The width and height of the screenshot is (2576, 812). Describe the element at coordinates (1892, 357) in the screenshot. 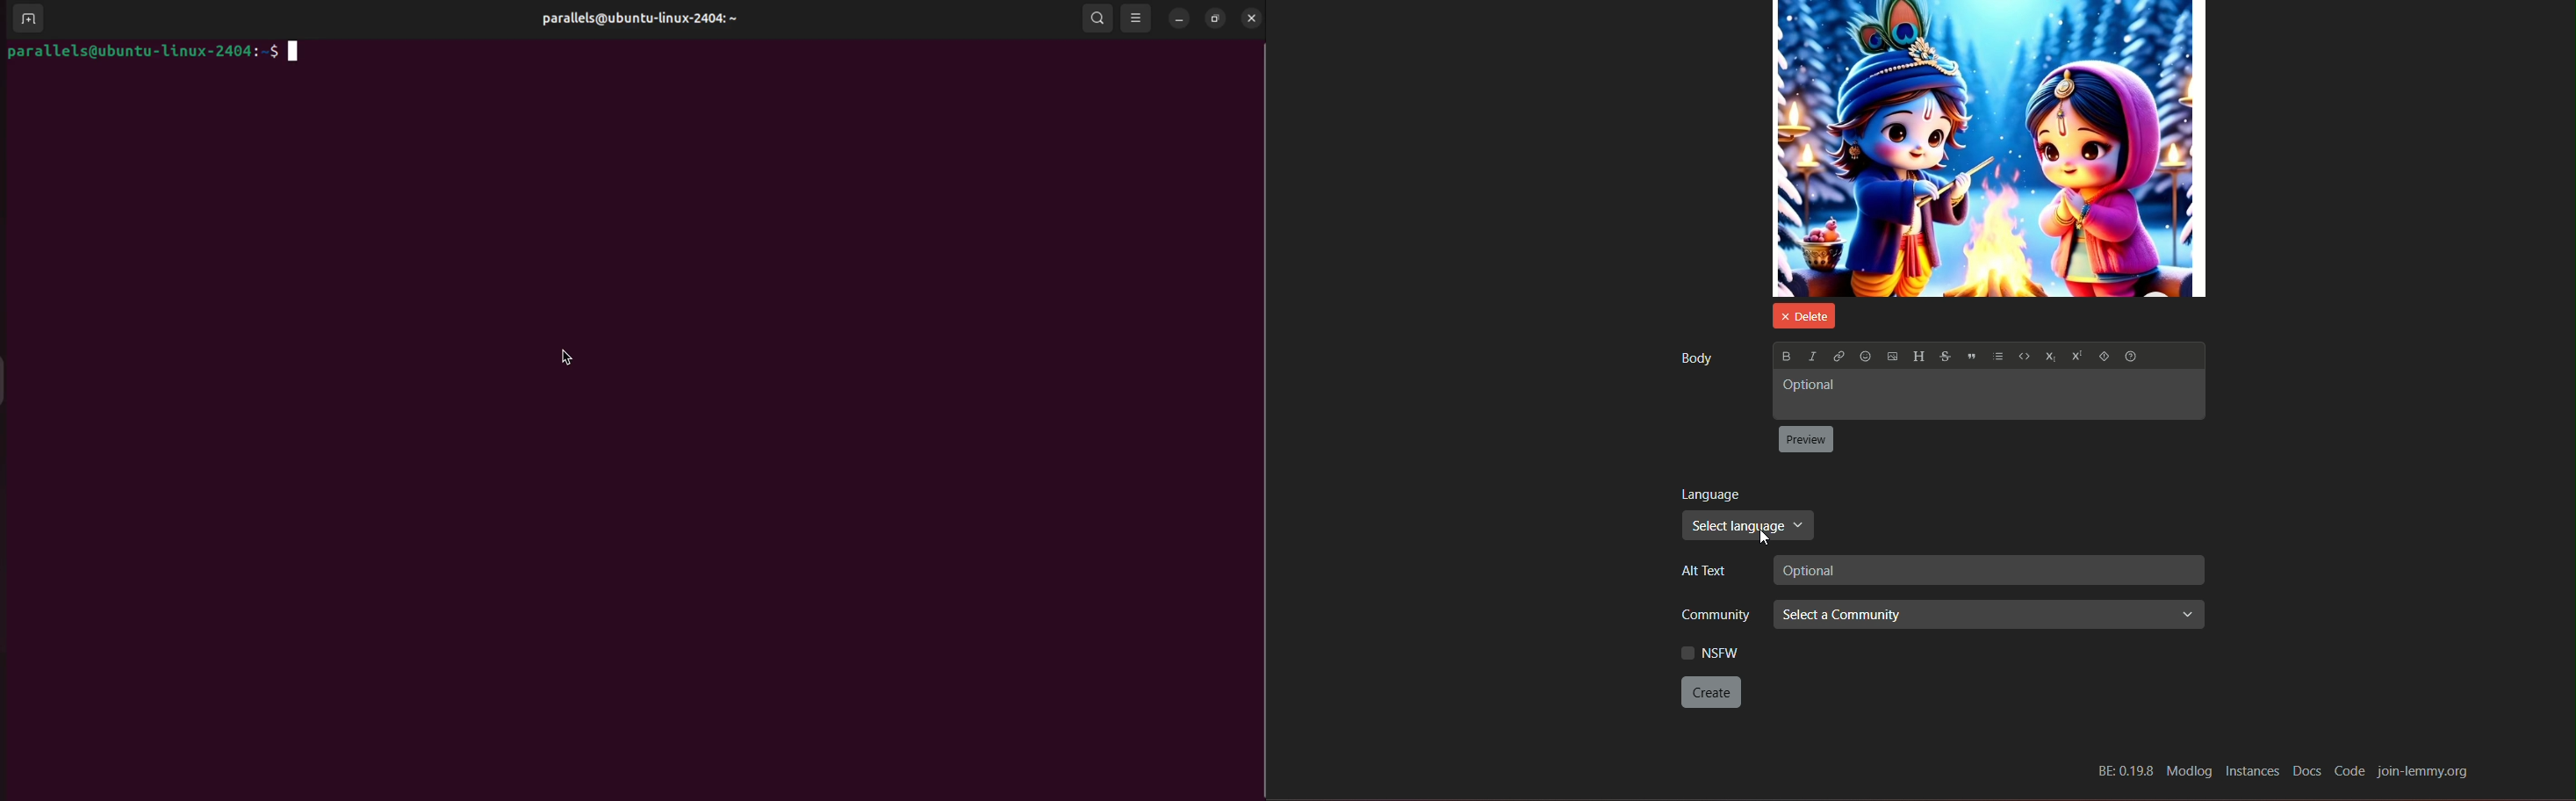

I see `upload image` at that location.